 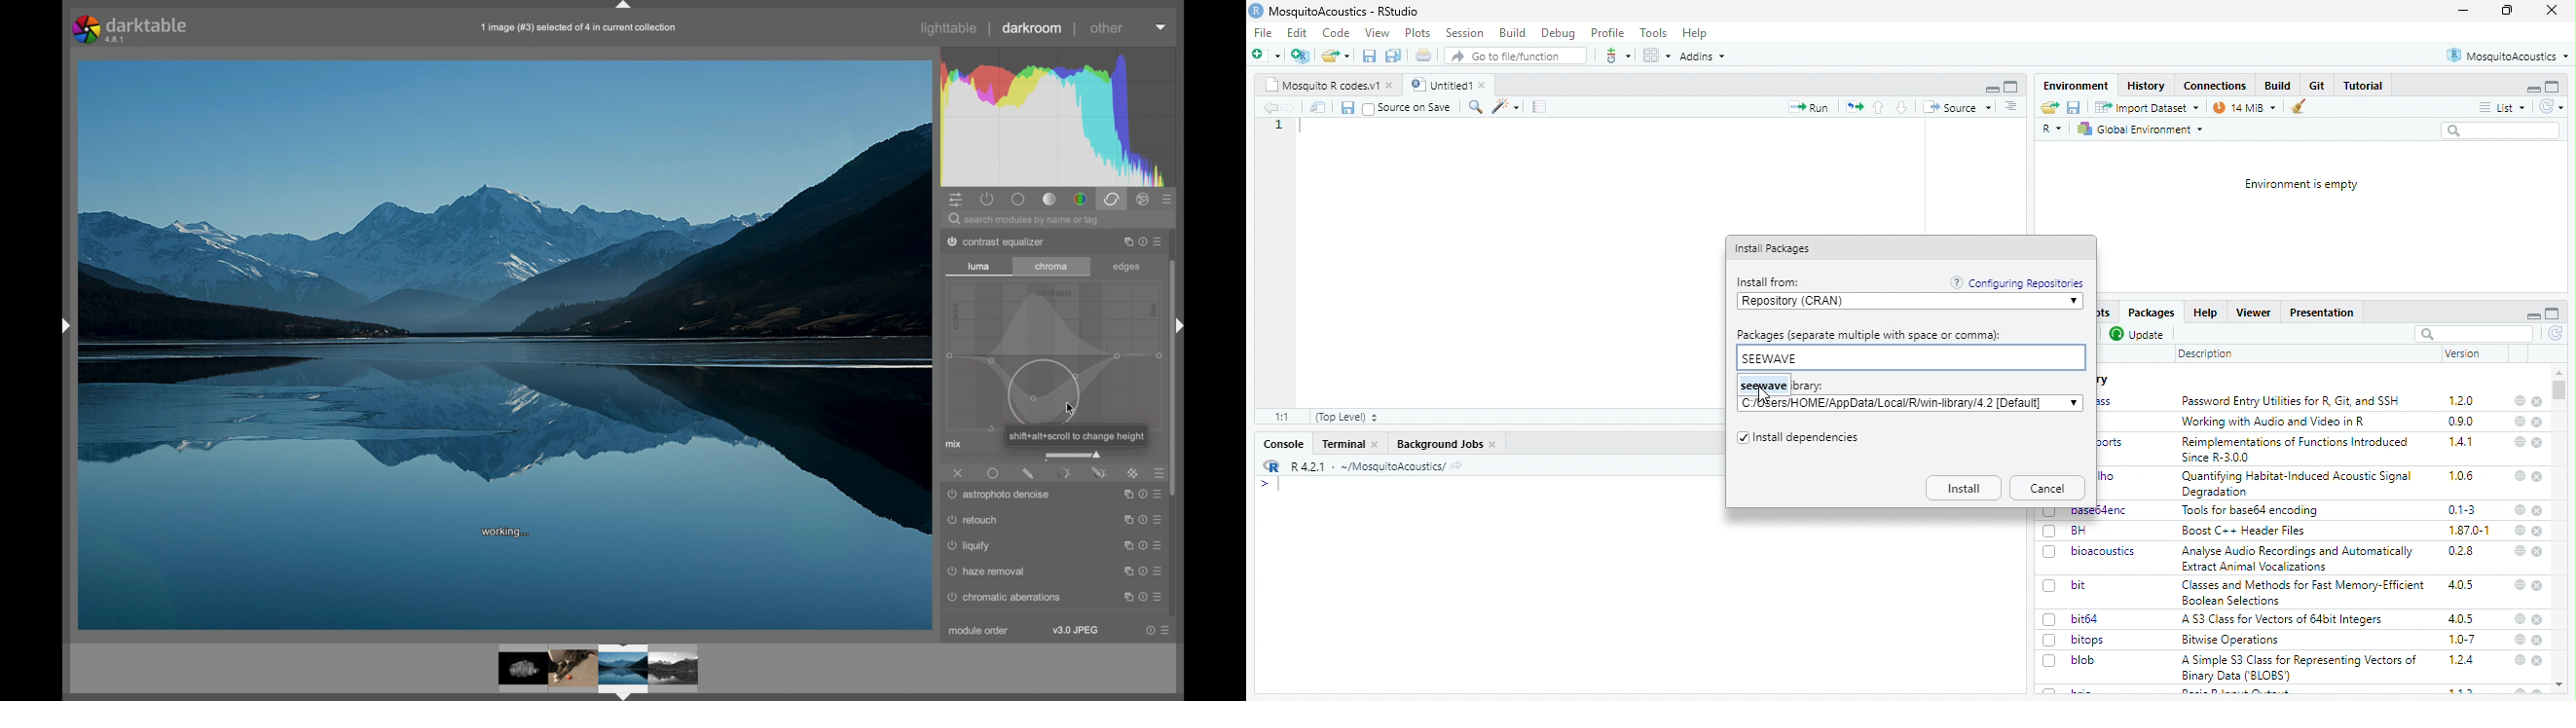 I want to click on A Simple S3 Class for Representing Vectors of
Binary Data (BLOBS), so click(x=2300, y=669).